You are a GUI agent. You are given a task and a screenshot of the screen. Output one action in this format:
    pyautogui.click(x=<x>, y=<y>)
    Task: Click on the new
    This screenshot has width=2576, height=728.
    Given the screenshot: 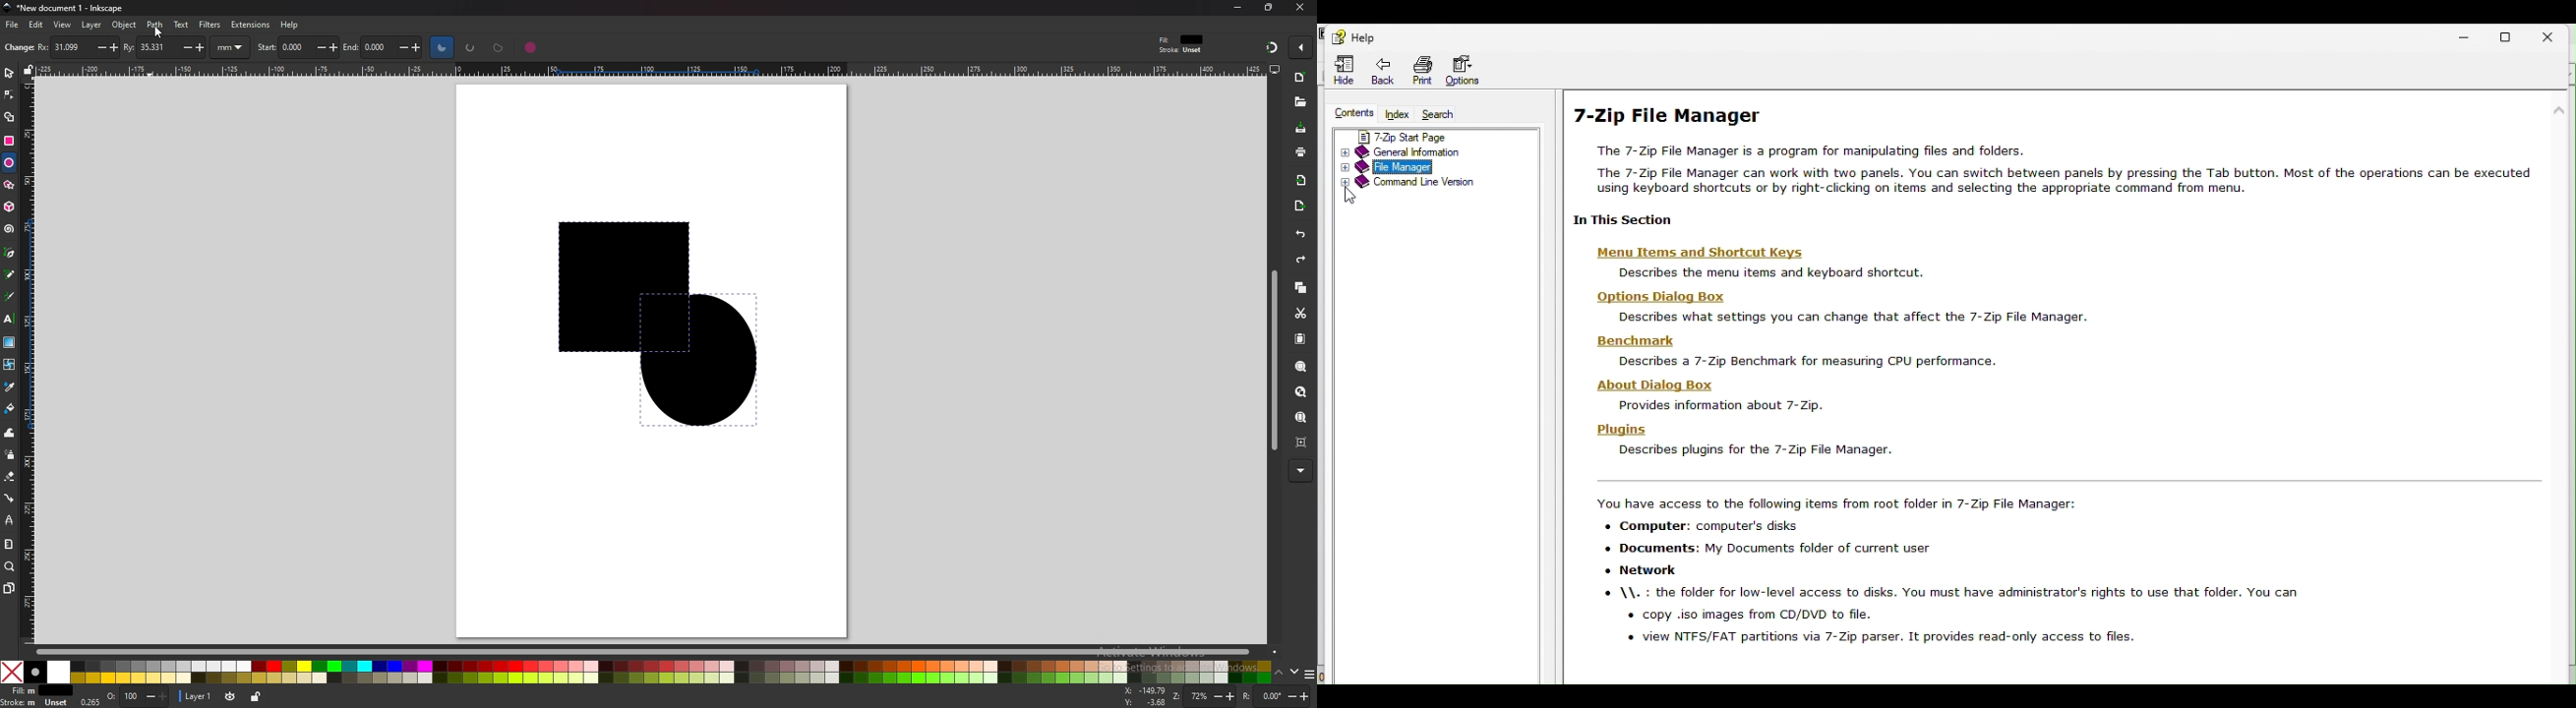 What is the action you would take?
    pyautogui.click(x=1301, y=78)
    